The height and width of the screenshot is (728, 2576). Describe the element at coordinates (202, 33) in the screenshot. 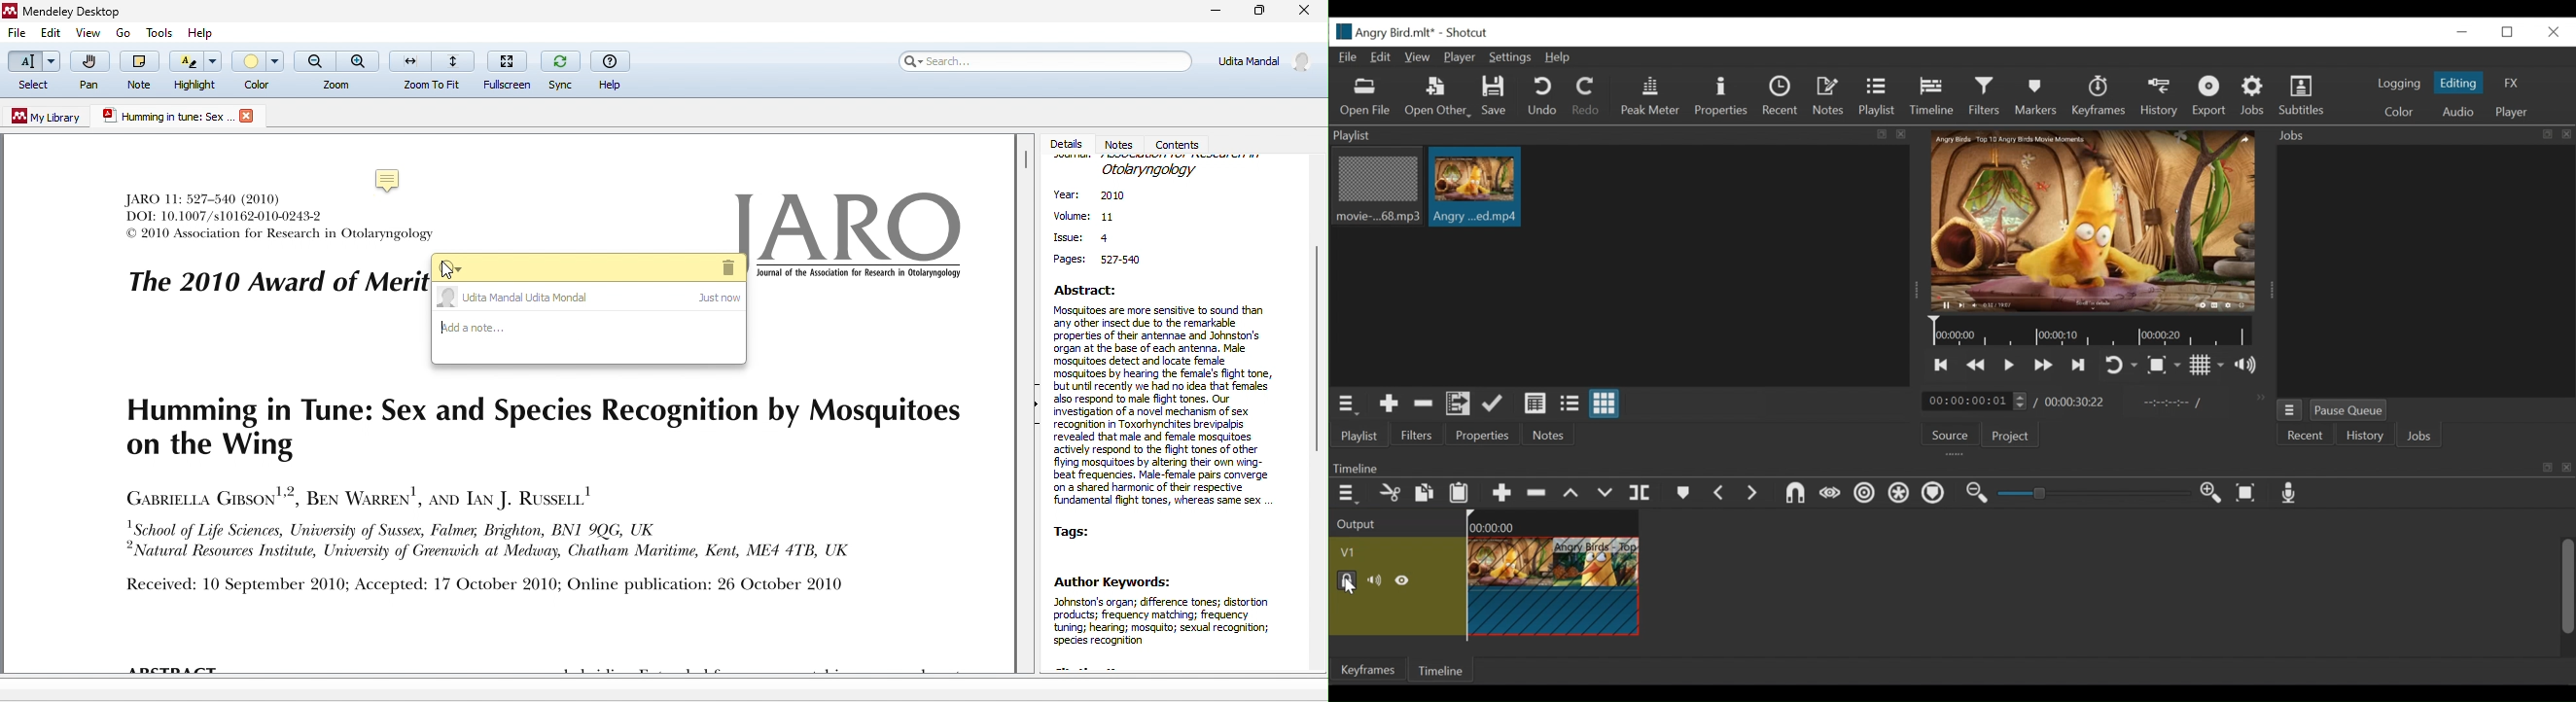

I see `help` at that location.